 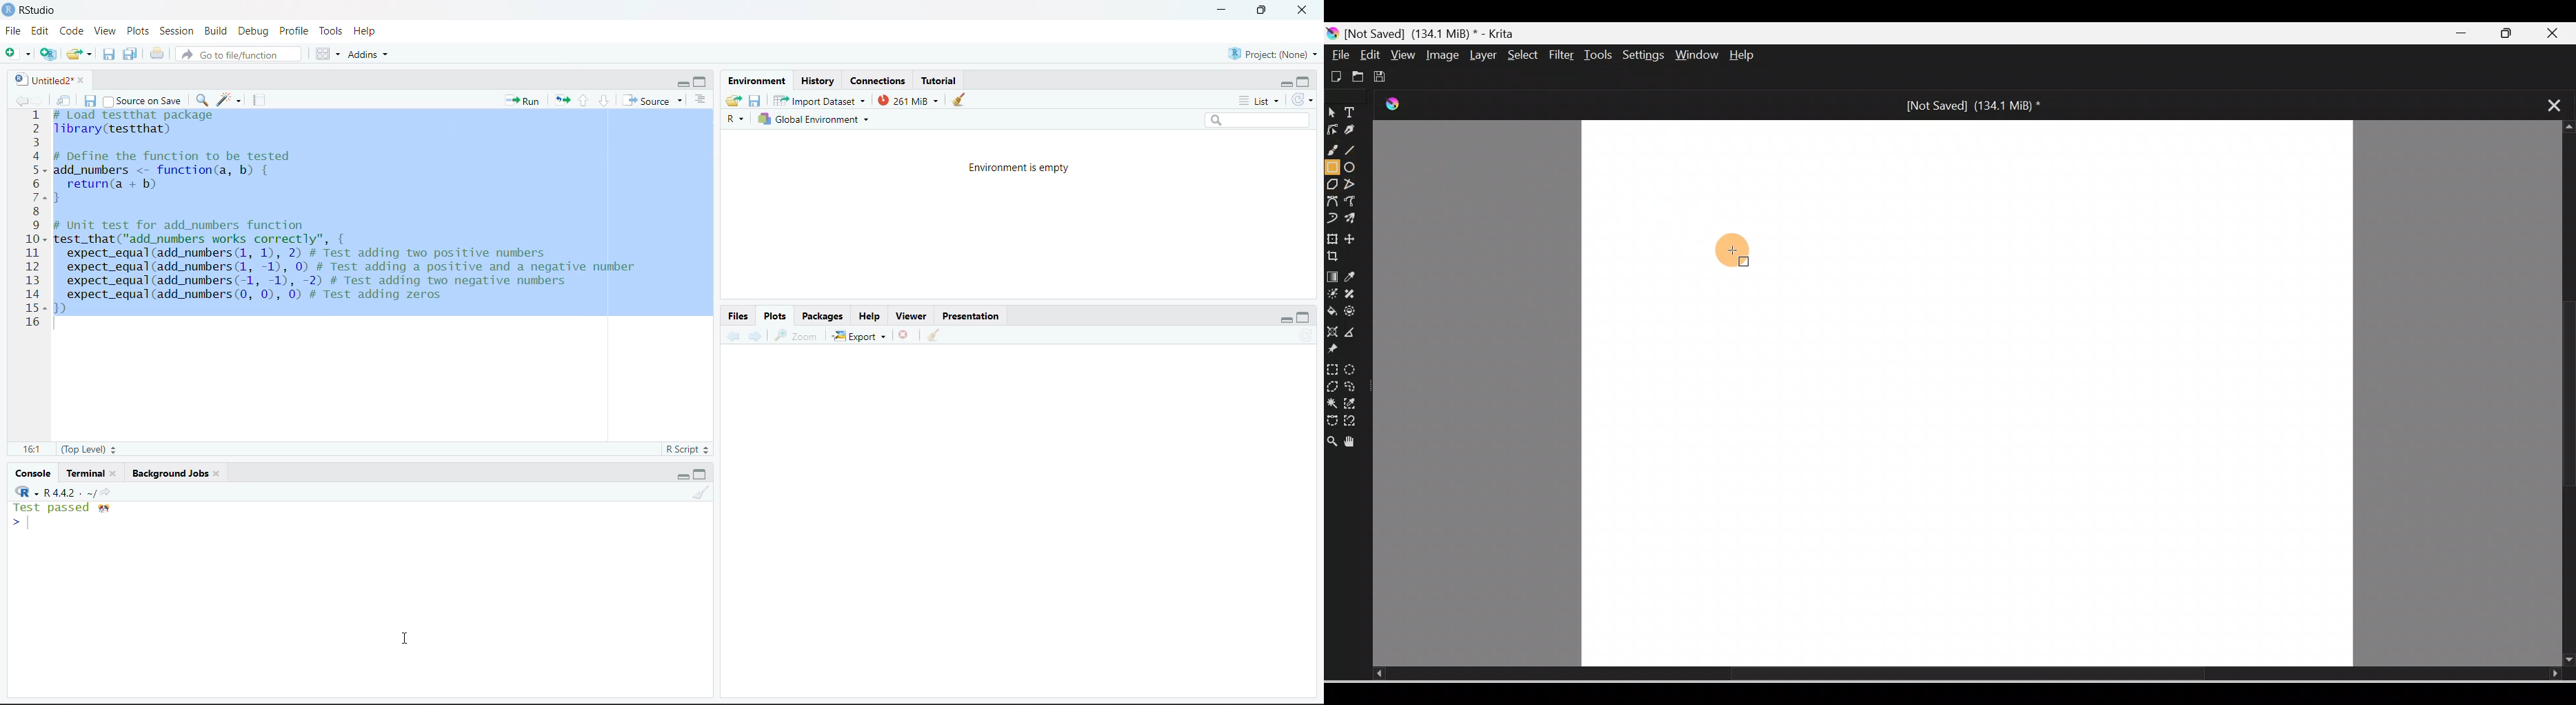 What do you see at coordinates (941, 80) in the screenshot?
I see `Tutorial` at bounding box center [941, 80].